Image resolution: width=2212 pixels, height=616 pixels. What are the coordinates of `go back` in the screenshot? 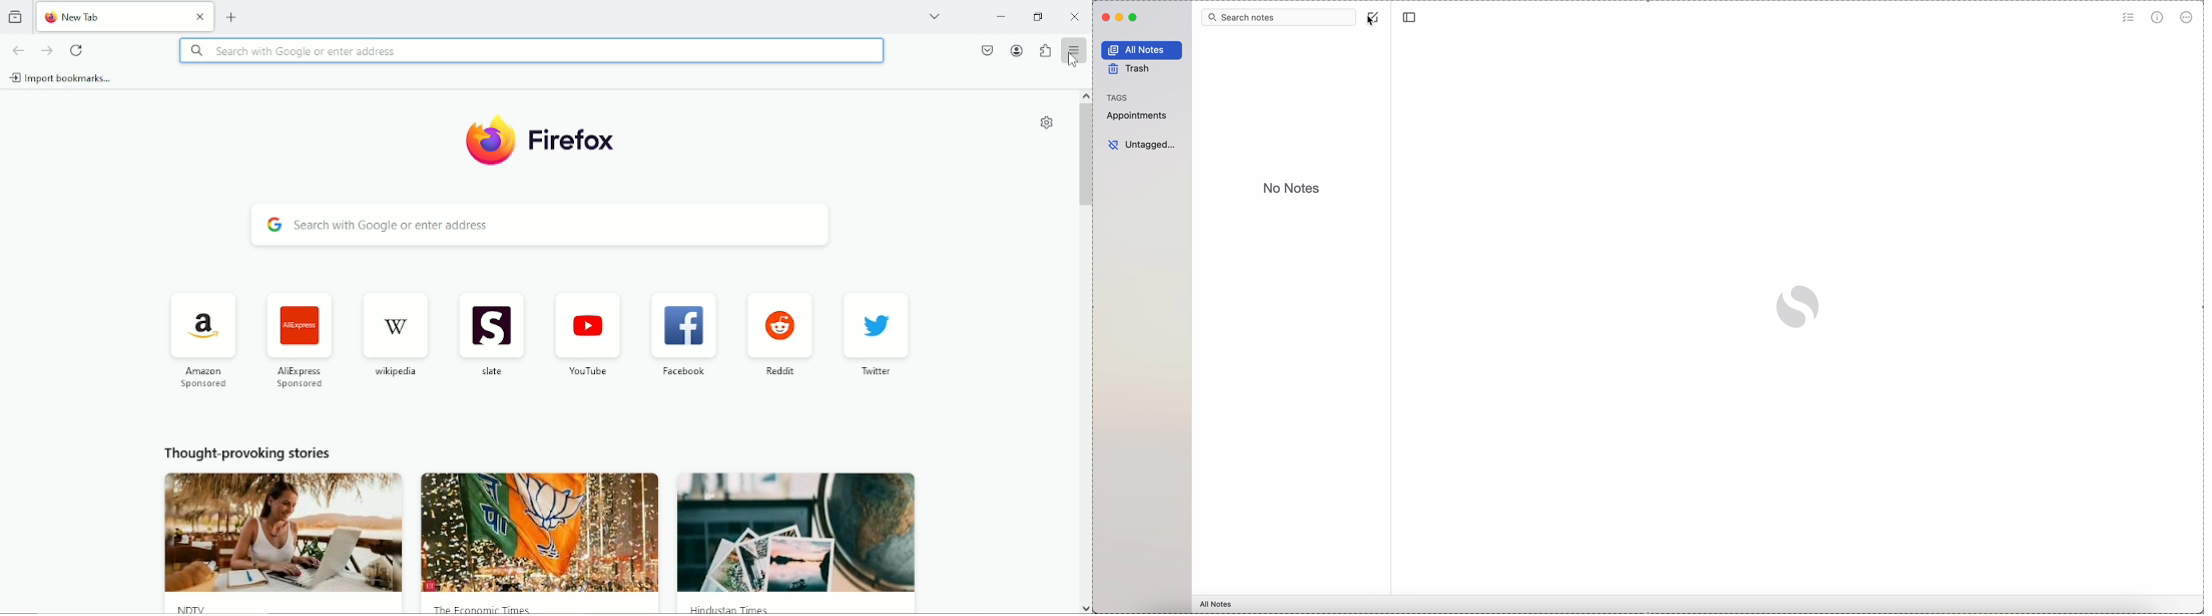 It's located at (20, 49).